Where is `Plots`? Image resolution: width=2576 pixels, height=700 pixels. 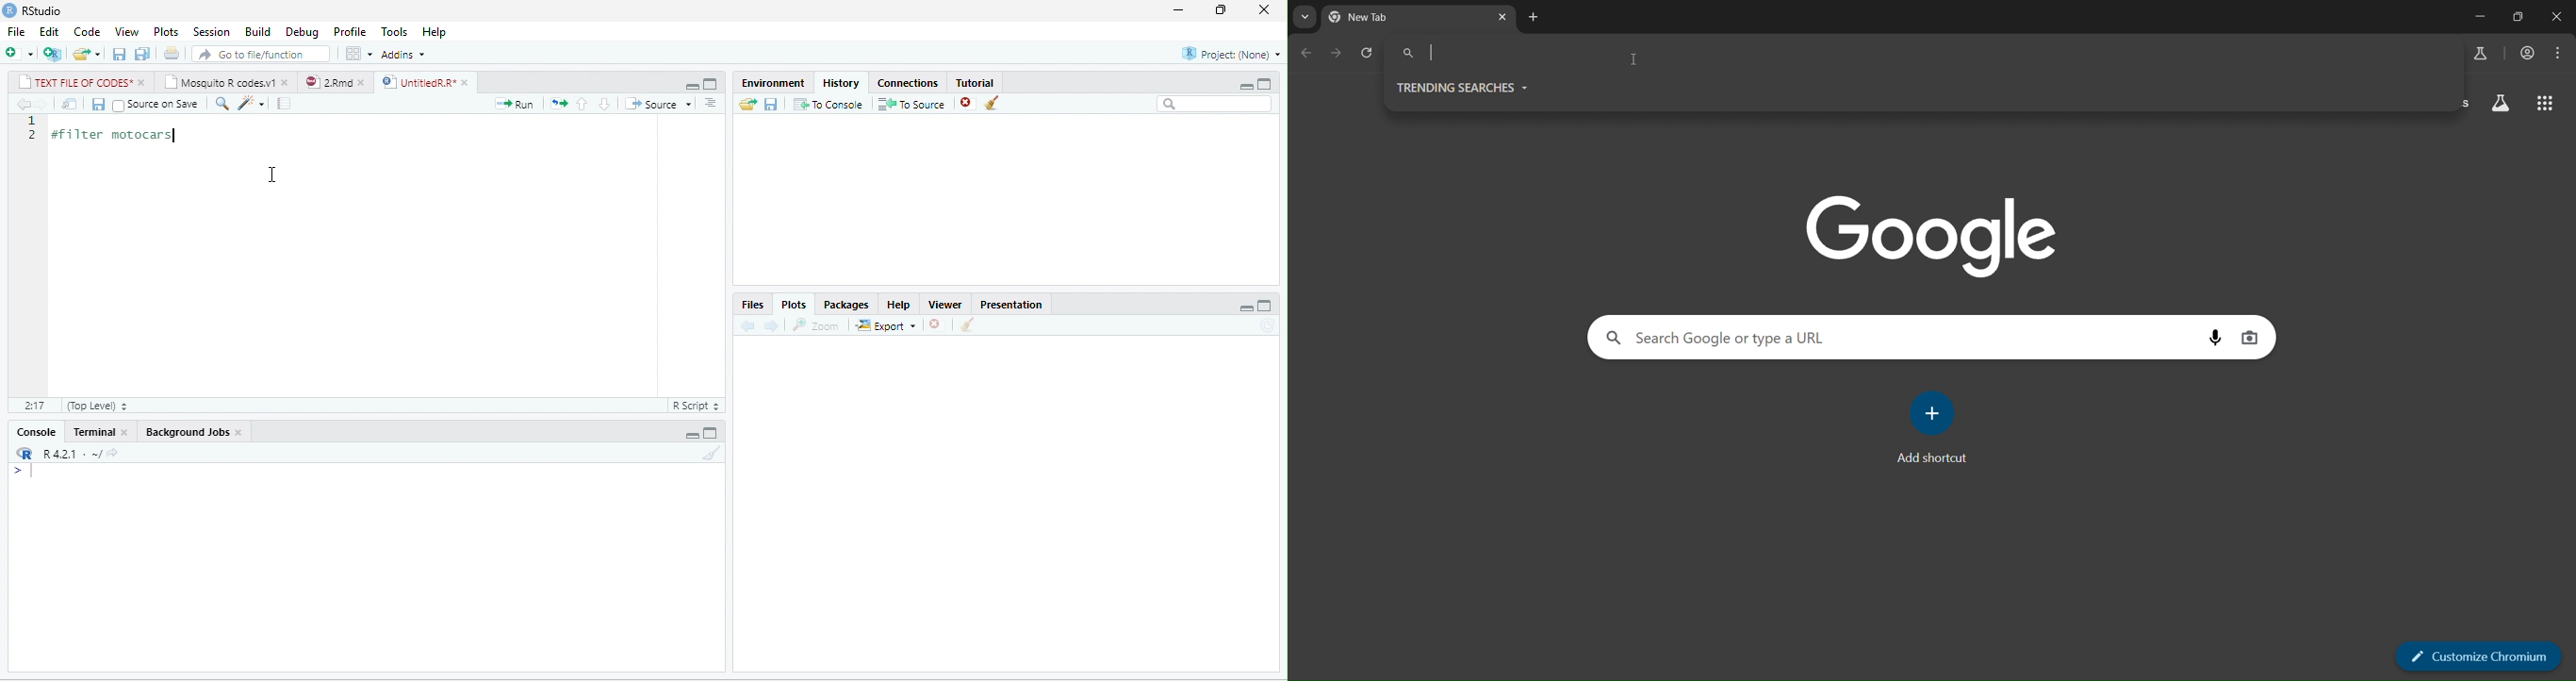 Plots is located at coordinates (795, 305).